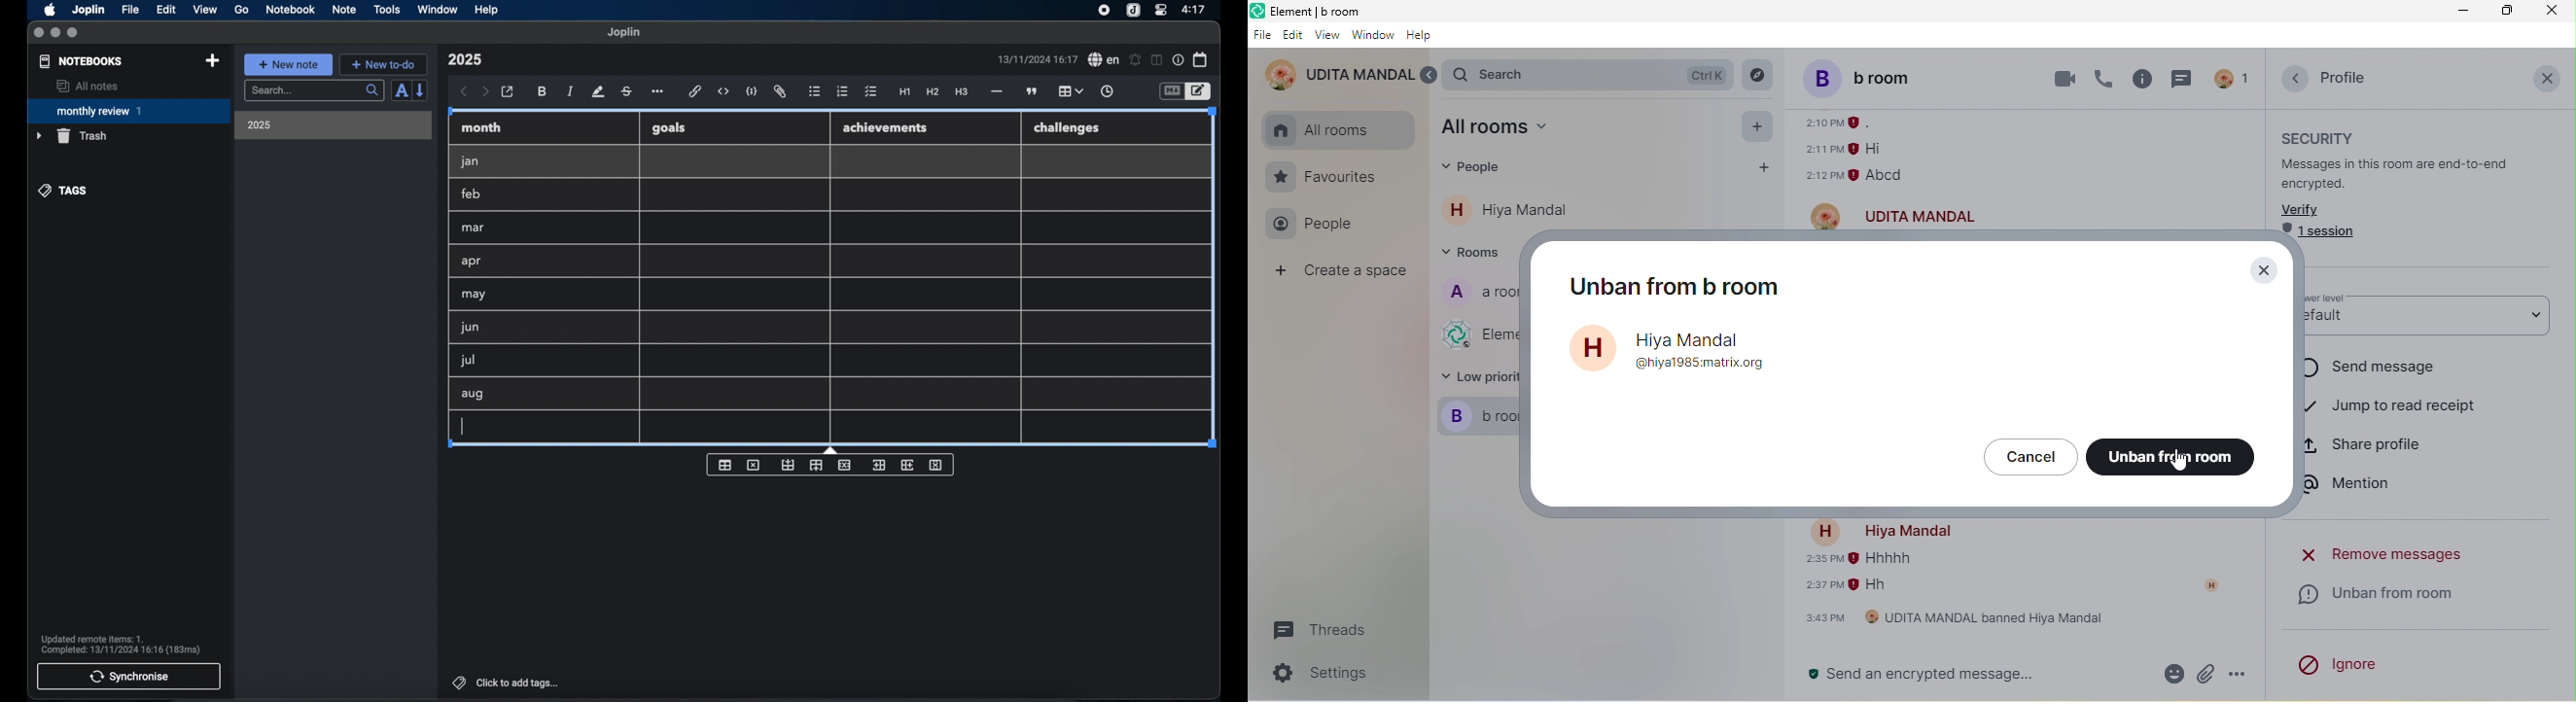 Image resolution: width=2576 pixels, height=728 pixels. I want to click on synchronise, so click(129, 676).